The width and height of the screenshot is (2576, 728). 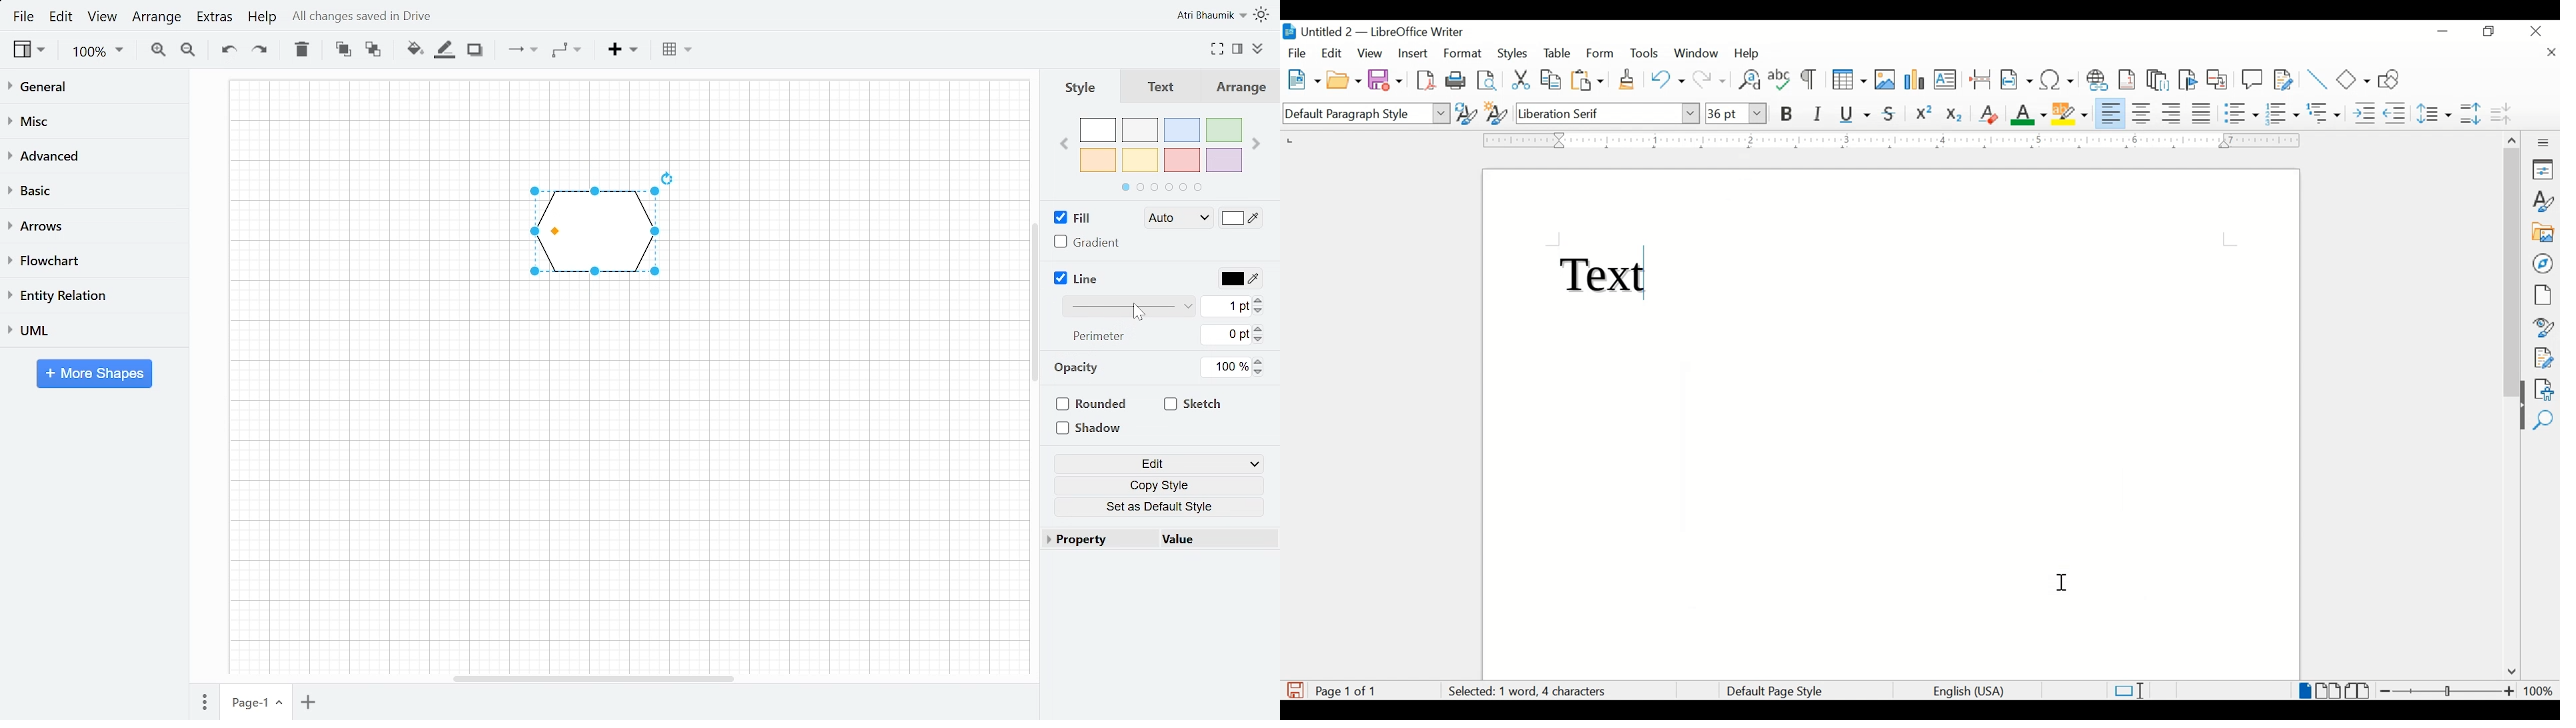 What do you see at coordinates (2510, 138) in the screenshot?
I see `scroll up arrow` at bounding box center [2510, 138].